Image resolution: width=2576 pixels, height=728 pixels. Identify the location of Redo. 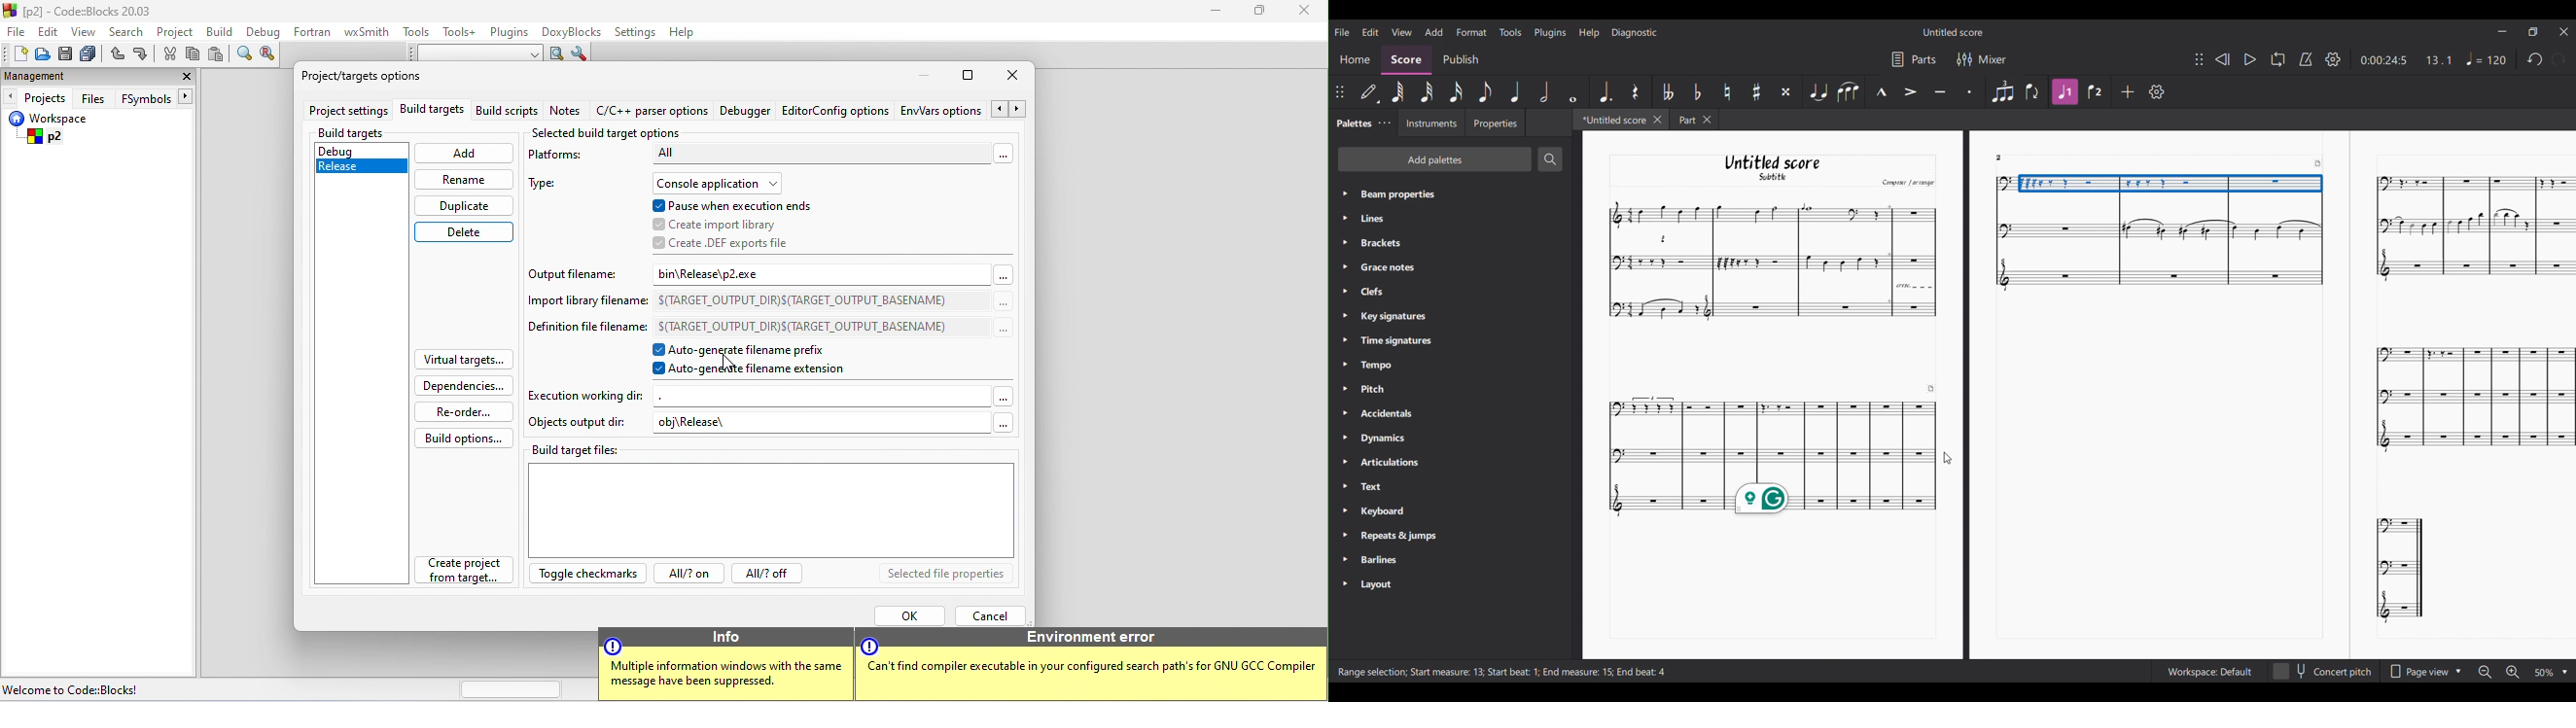
(2560, 59).